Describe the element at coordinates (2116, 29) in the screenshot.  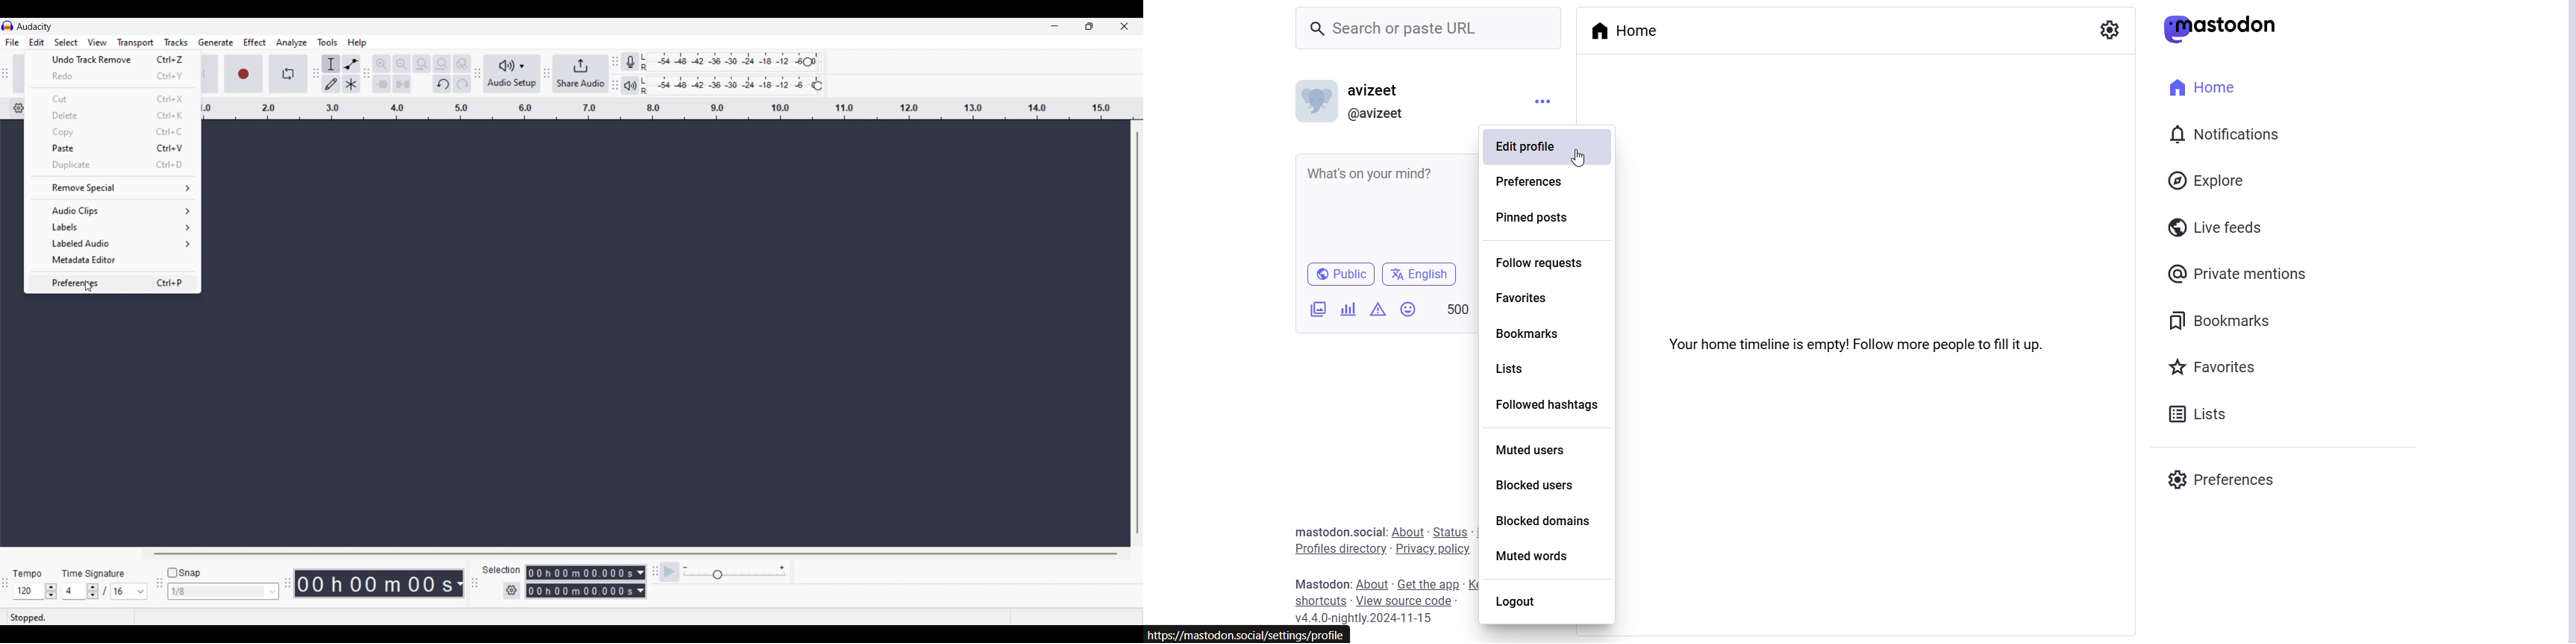
I see `Show Settings` at that location.